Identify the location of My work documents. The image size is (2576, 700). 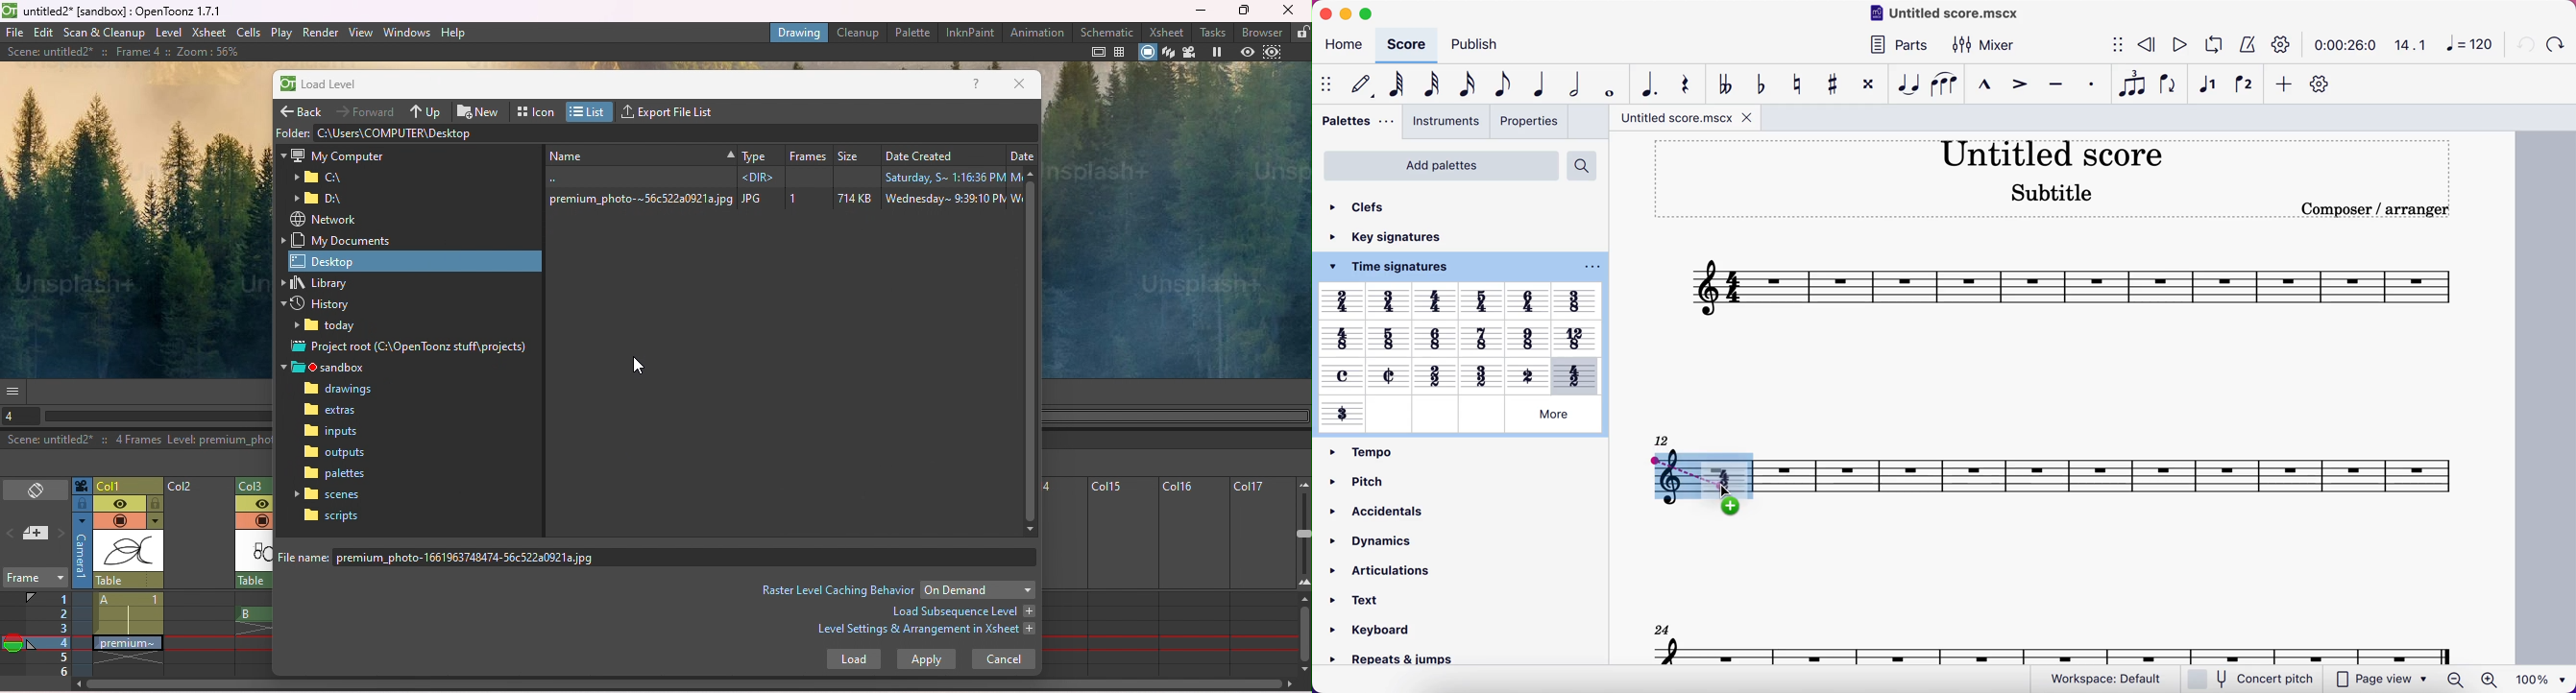
(342, 240).